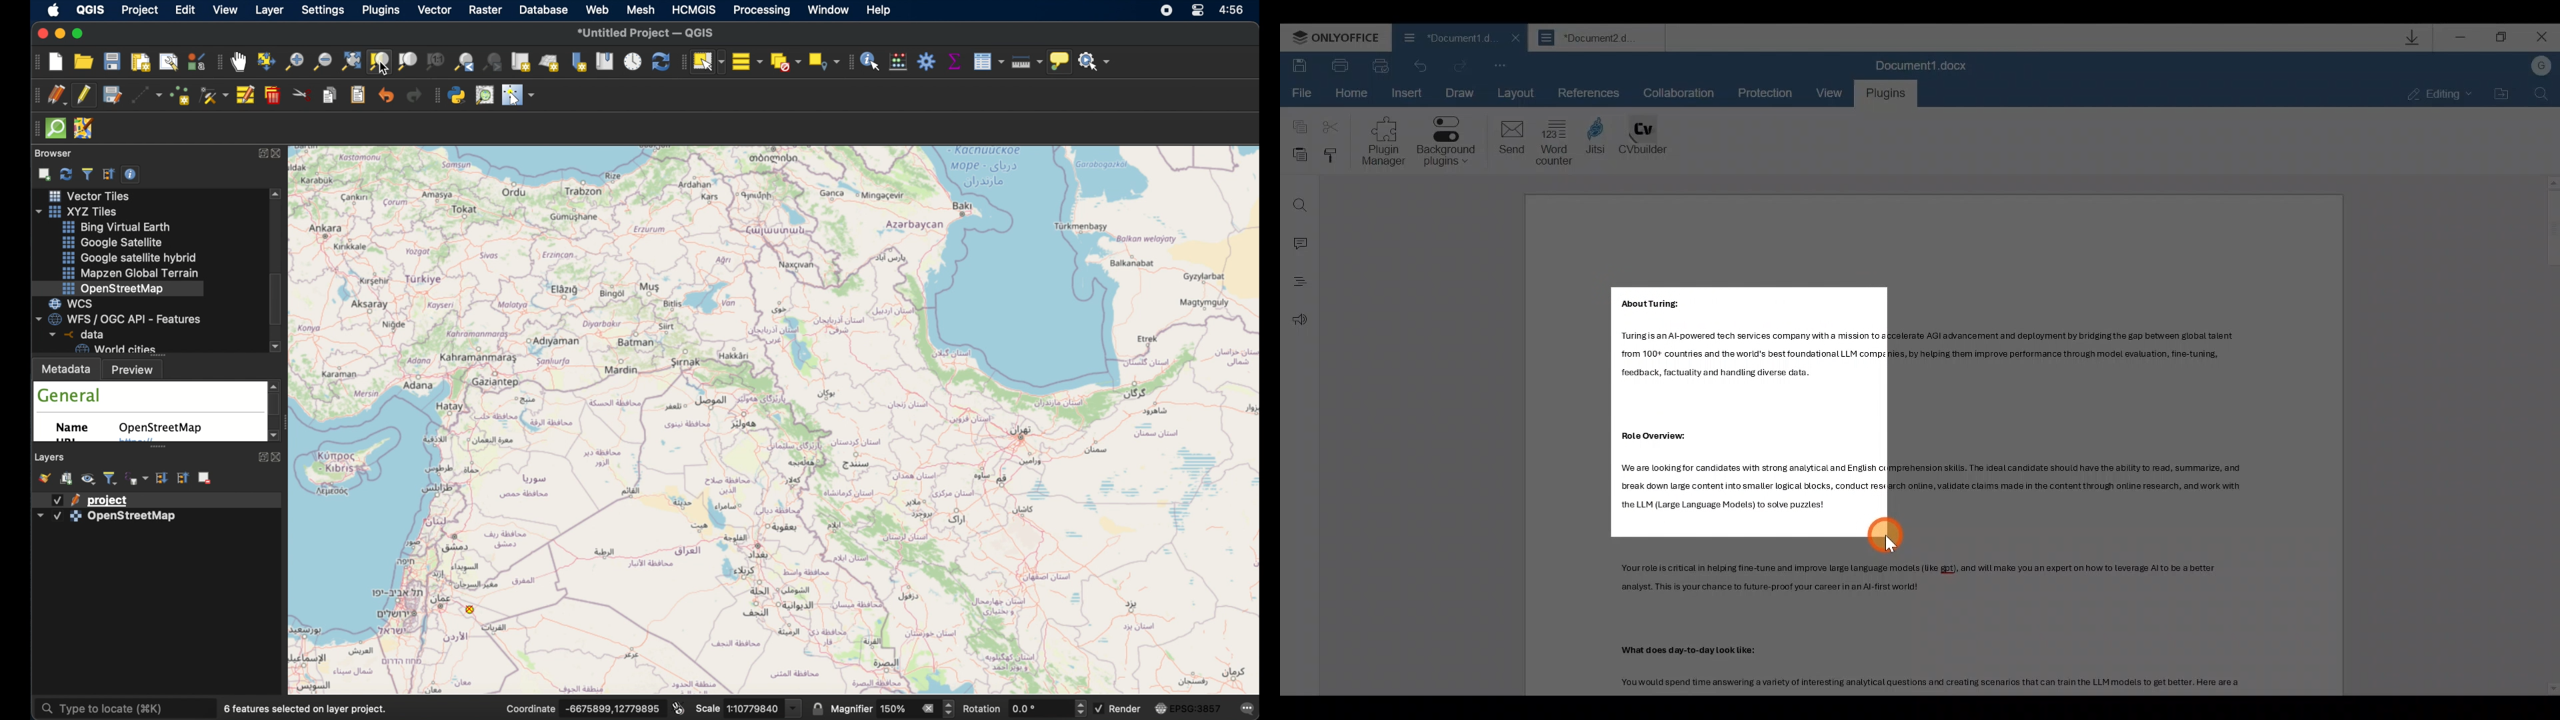 The height and width of the screenshot is (728, 2576). Describe the element at coordinates (275, 407) in the screenshot. I see `scroll box` at that location.